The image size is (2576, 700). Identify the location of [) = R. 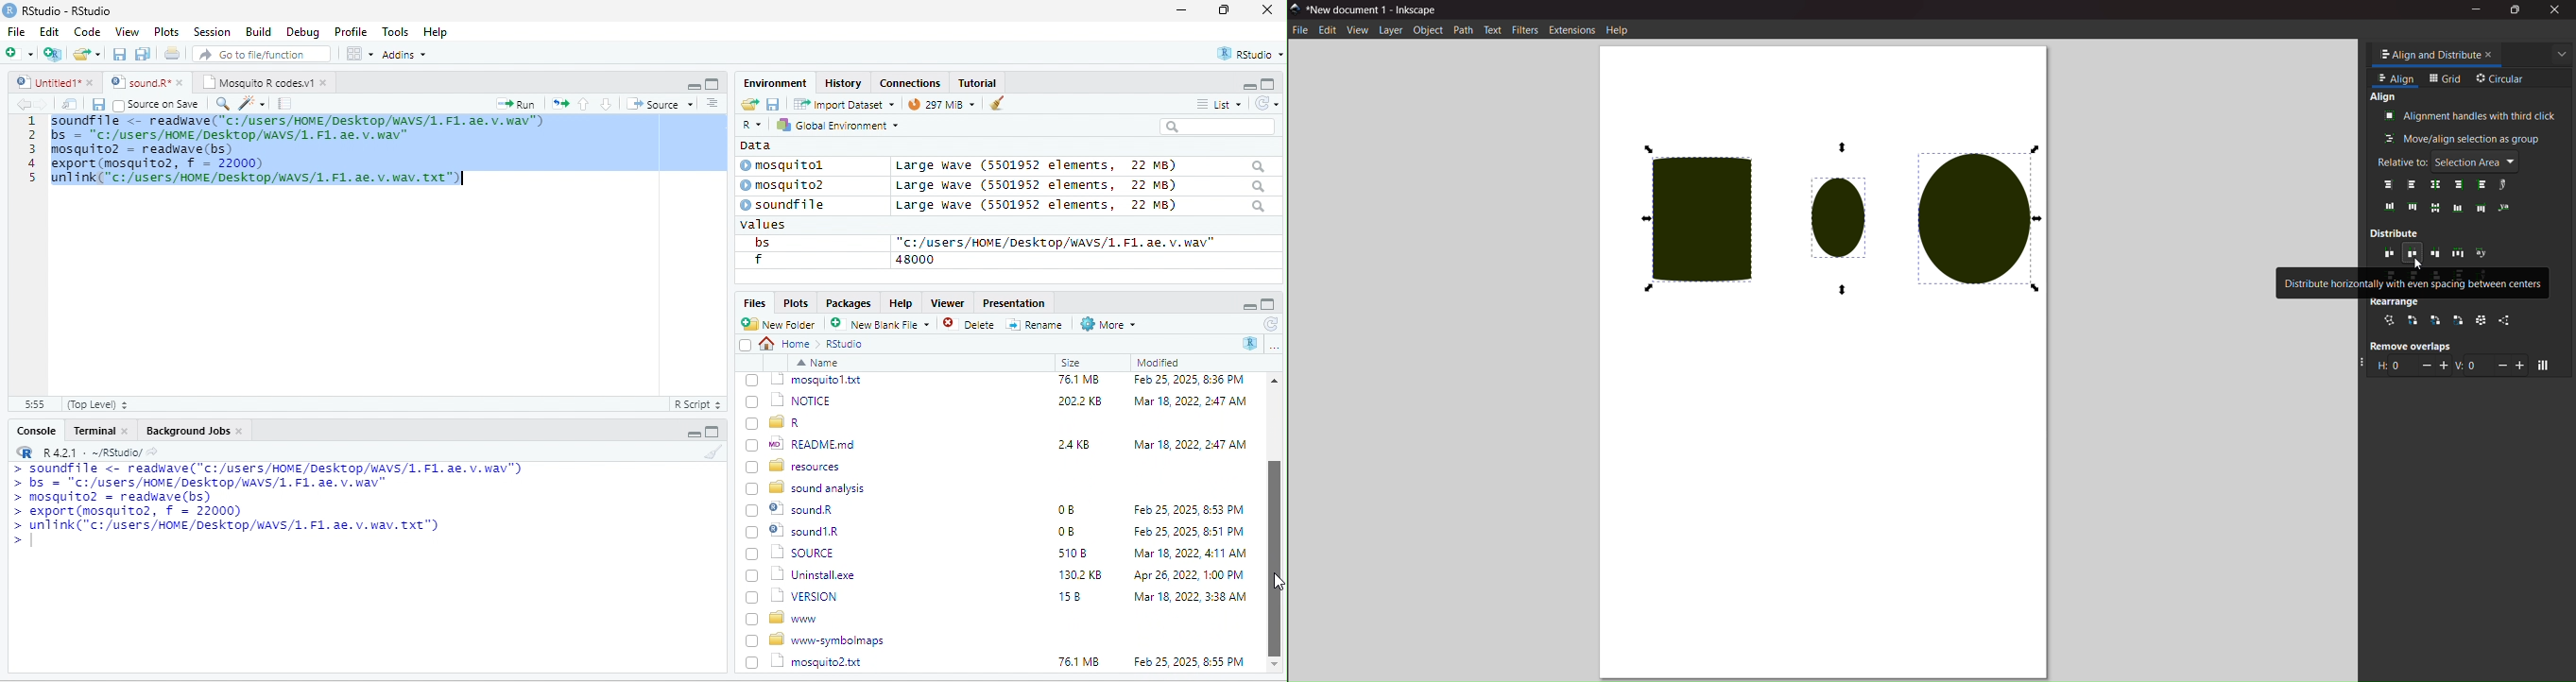
(784, 536).